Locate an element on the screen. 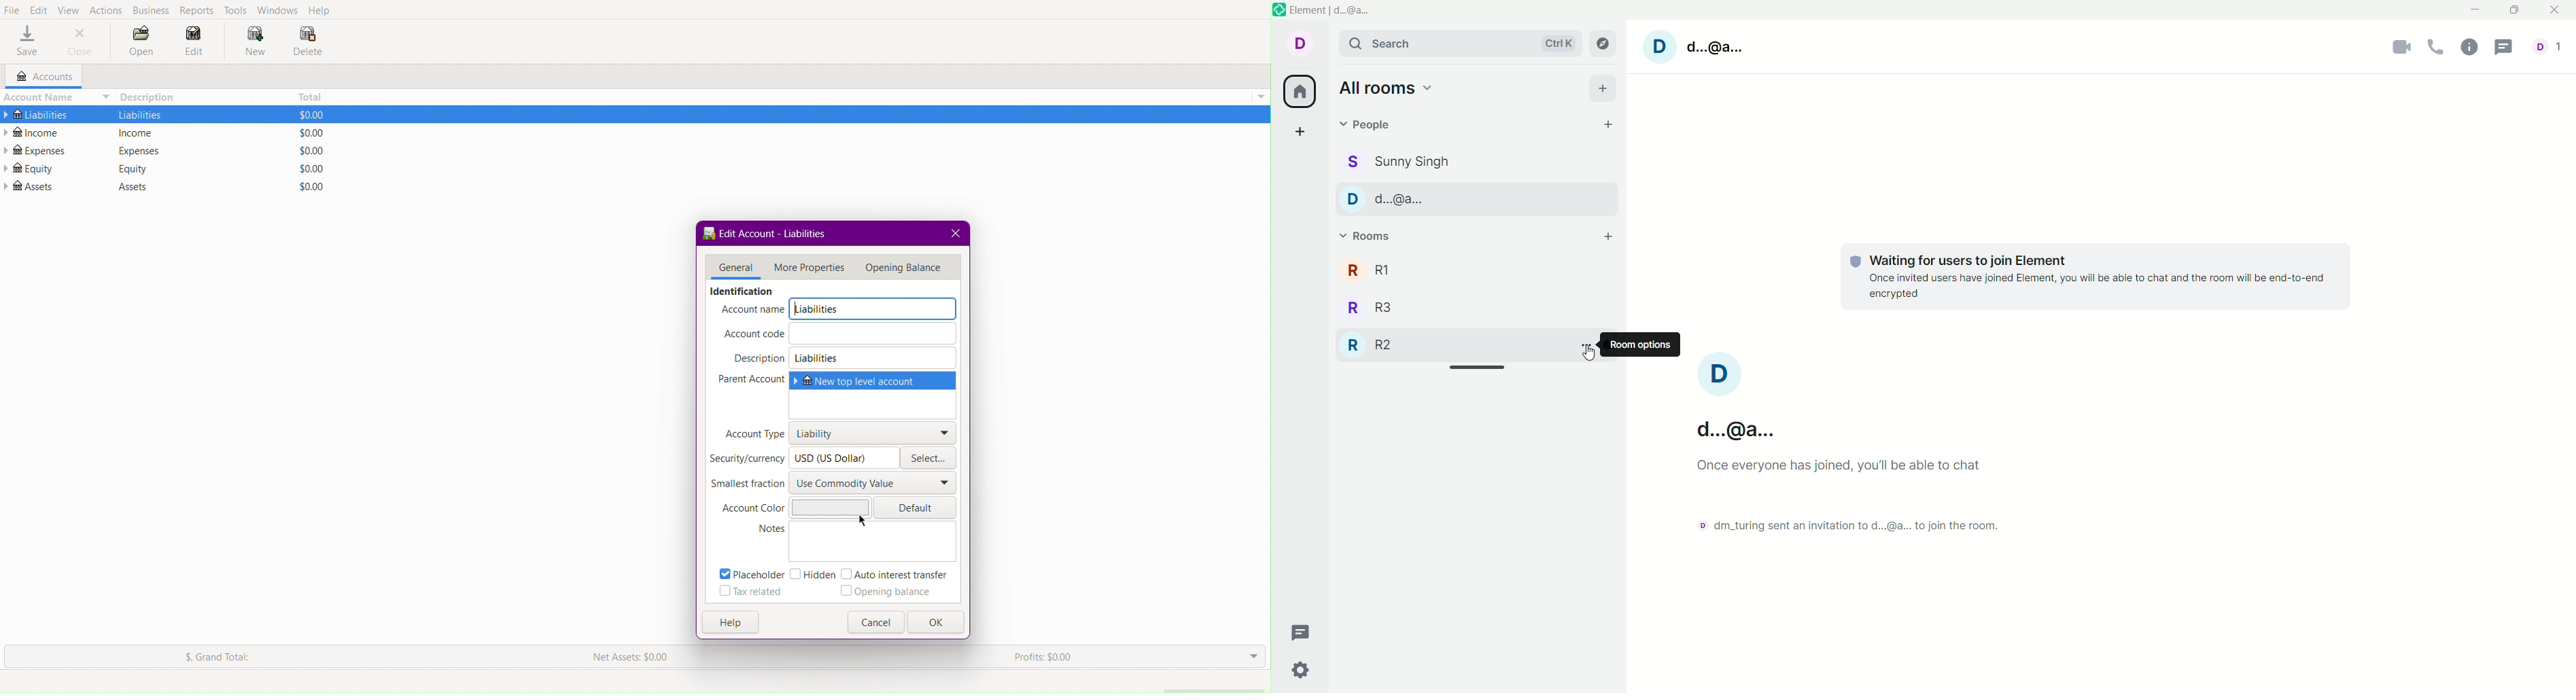  account is located at coordinates (2547, 48).